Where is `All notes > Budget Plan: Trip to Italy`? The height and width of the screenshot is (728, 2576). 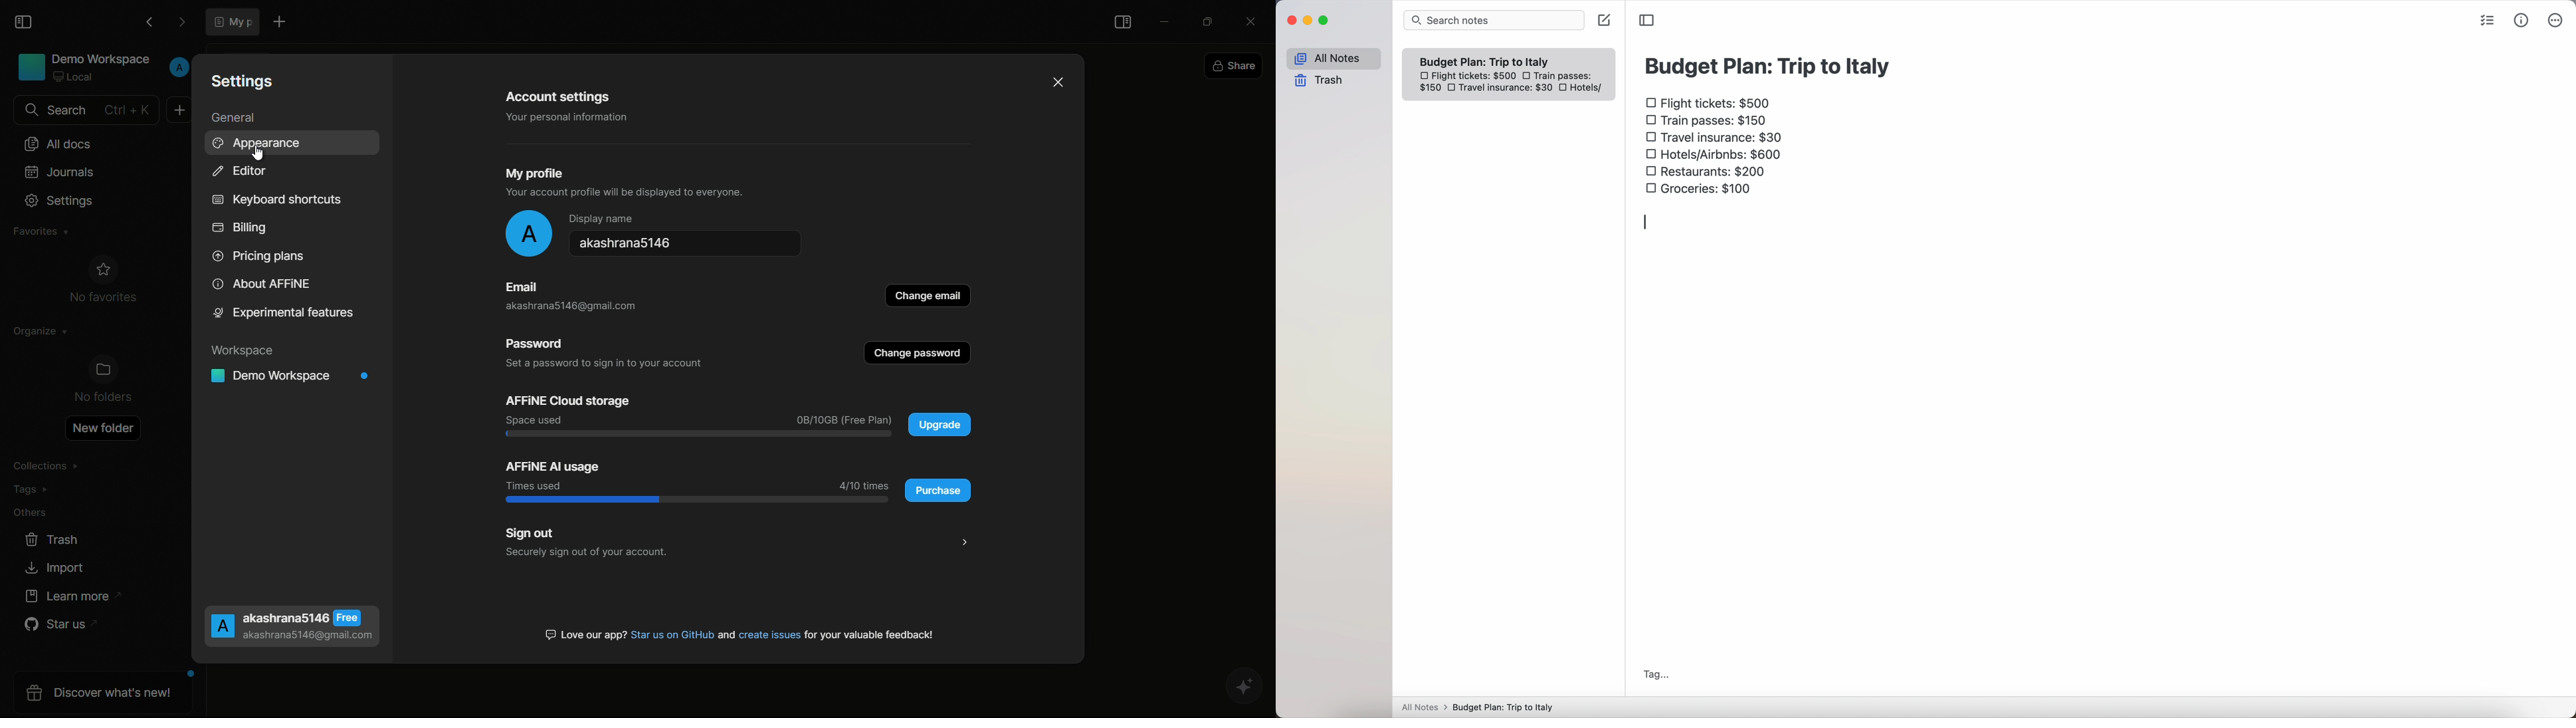
All notes > Budget Plan: Trip to Italy is located at coordinates (1482, 707).